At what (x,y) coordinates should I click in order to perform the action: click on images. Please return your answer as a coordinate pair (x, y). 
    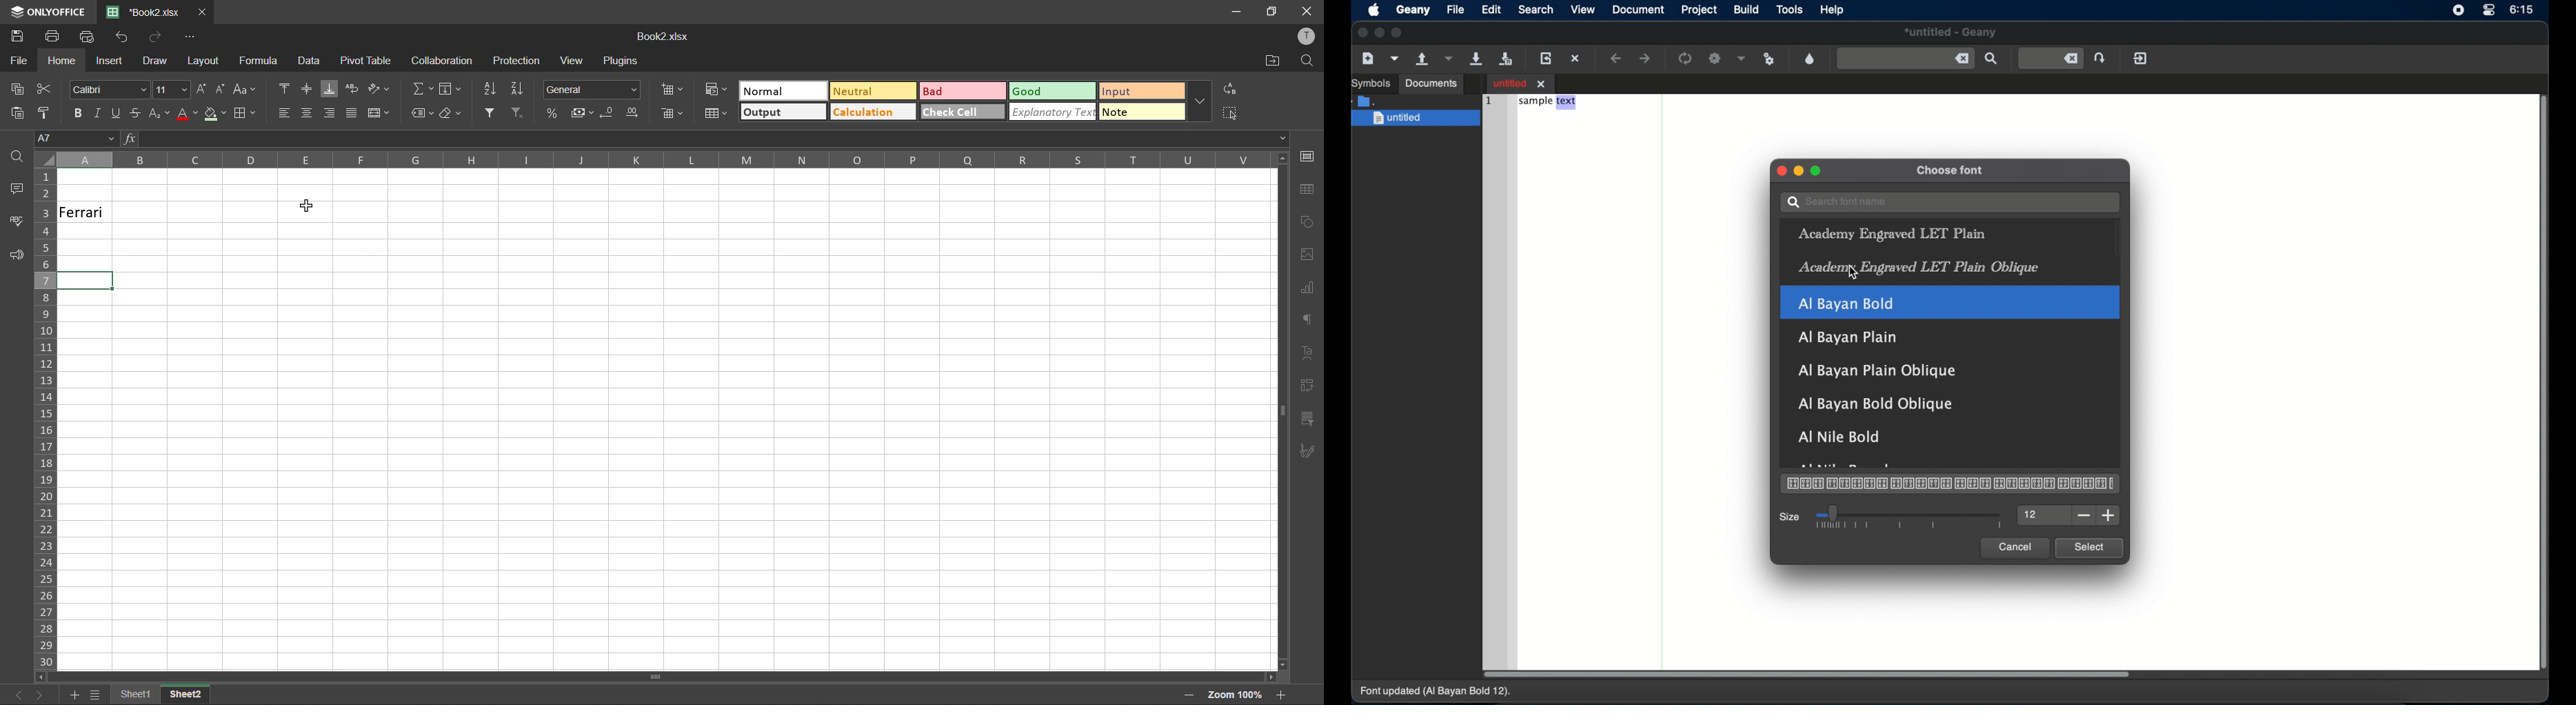
    Looking at the image, I should click on (1309, 257).